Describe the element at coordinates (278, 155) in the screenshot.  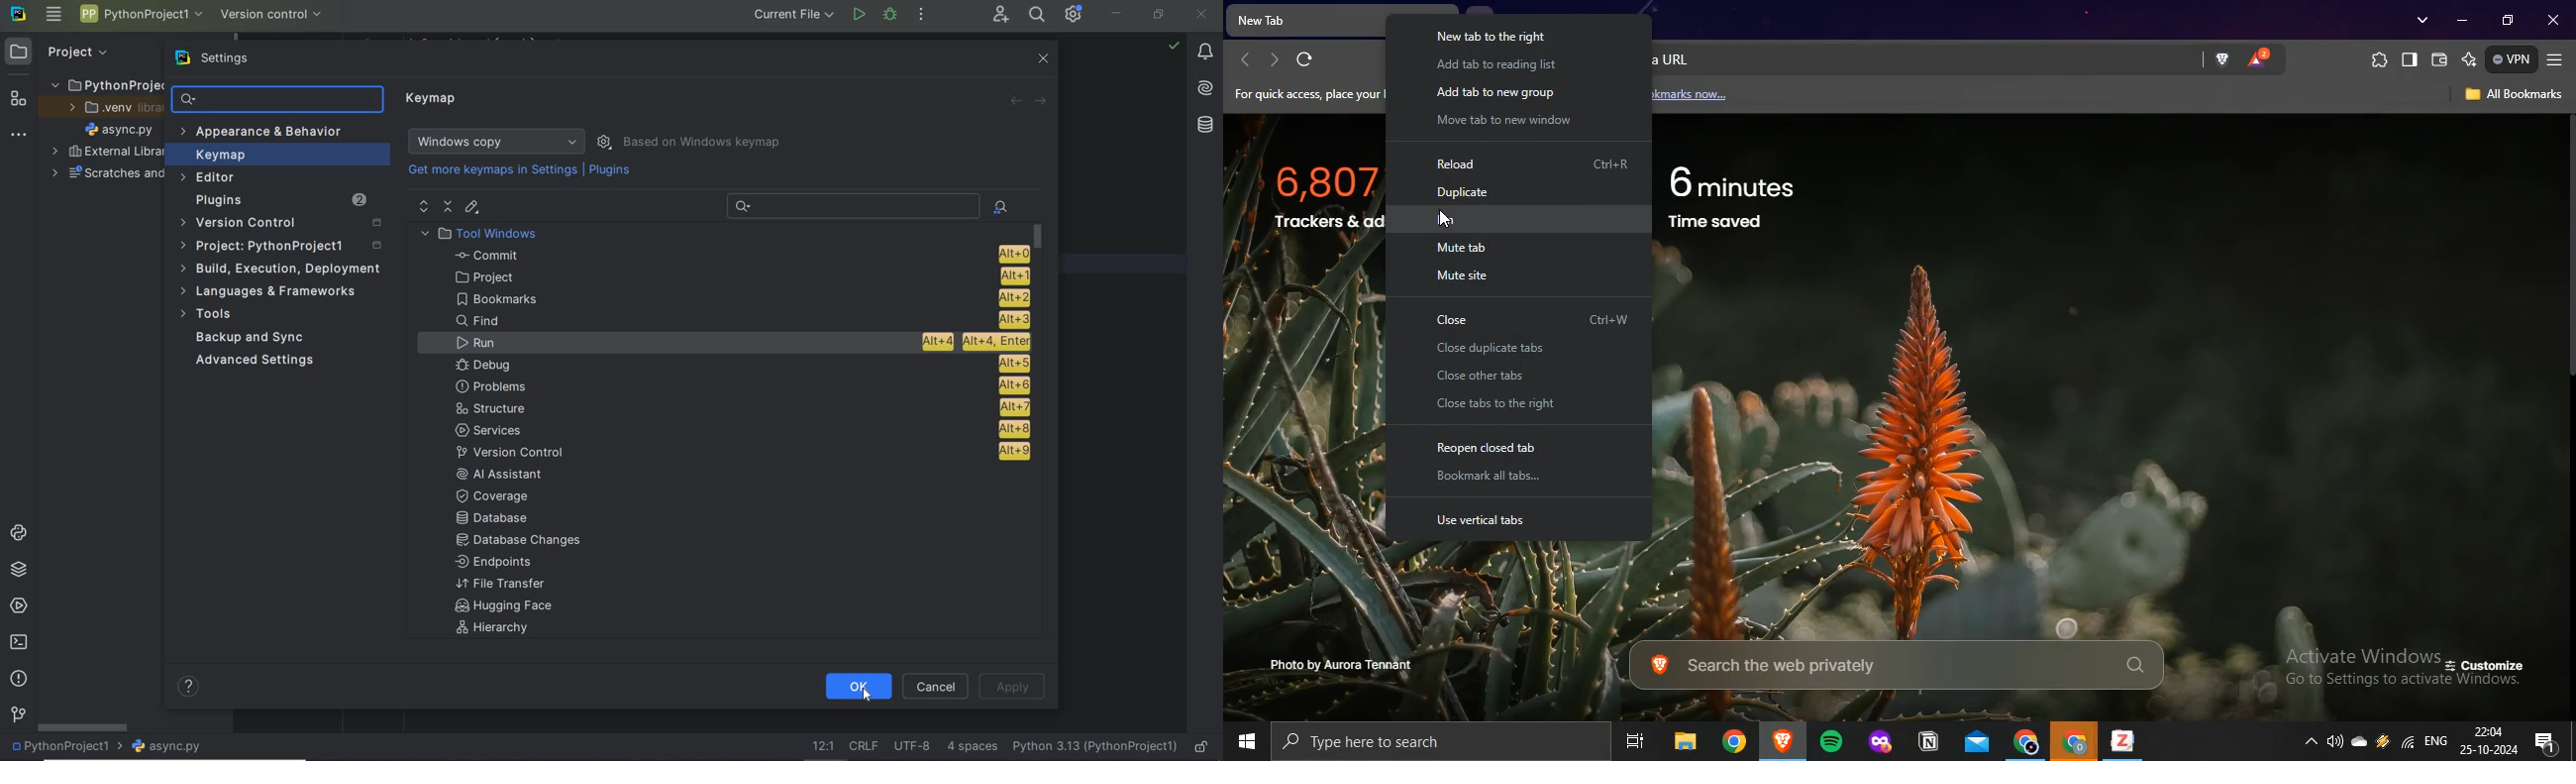
I see `Keymap` at that location.